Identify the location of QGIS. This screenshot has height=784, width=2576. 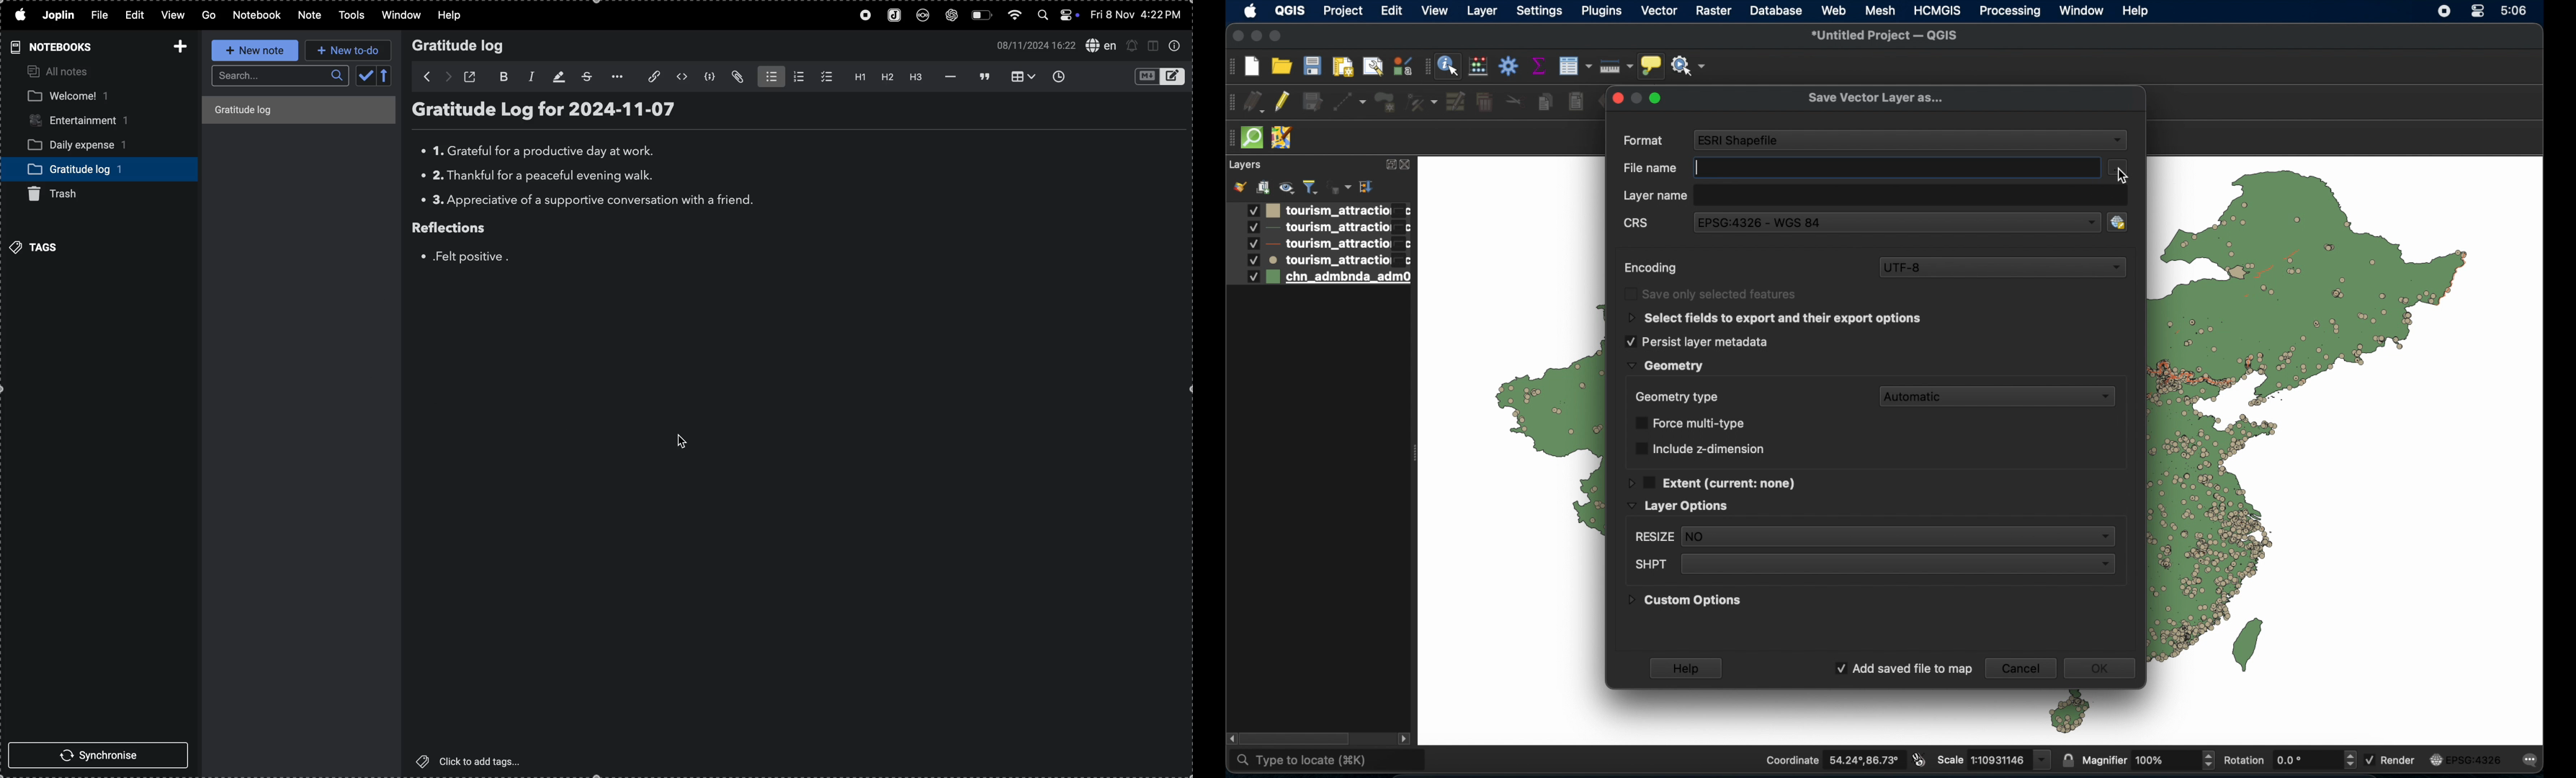
(1289, 10).